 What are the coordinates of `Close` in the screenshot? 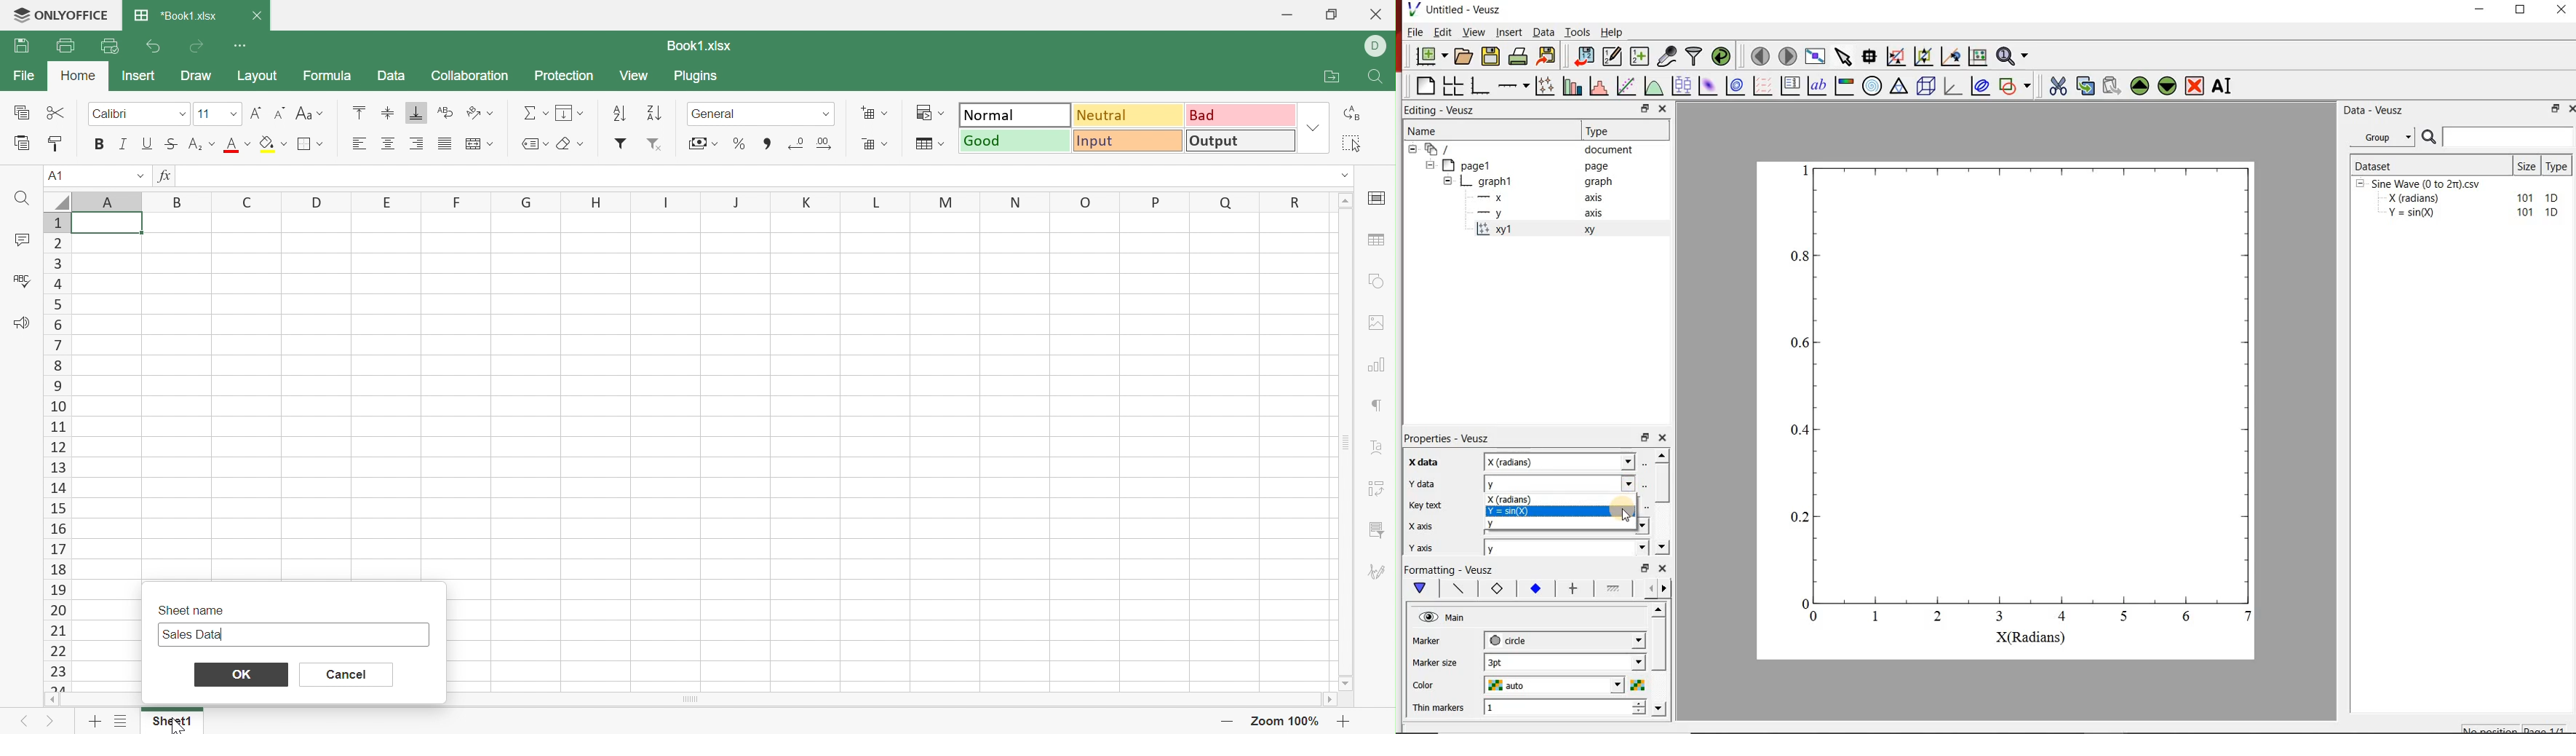 It's located at (1378, 13).